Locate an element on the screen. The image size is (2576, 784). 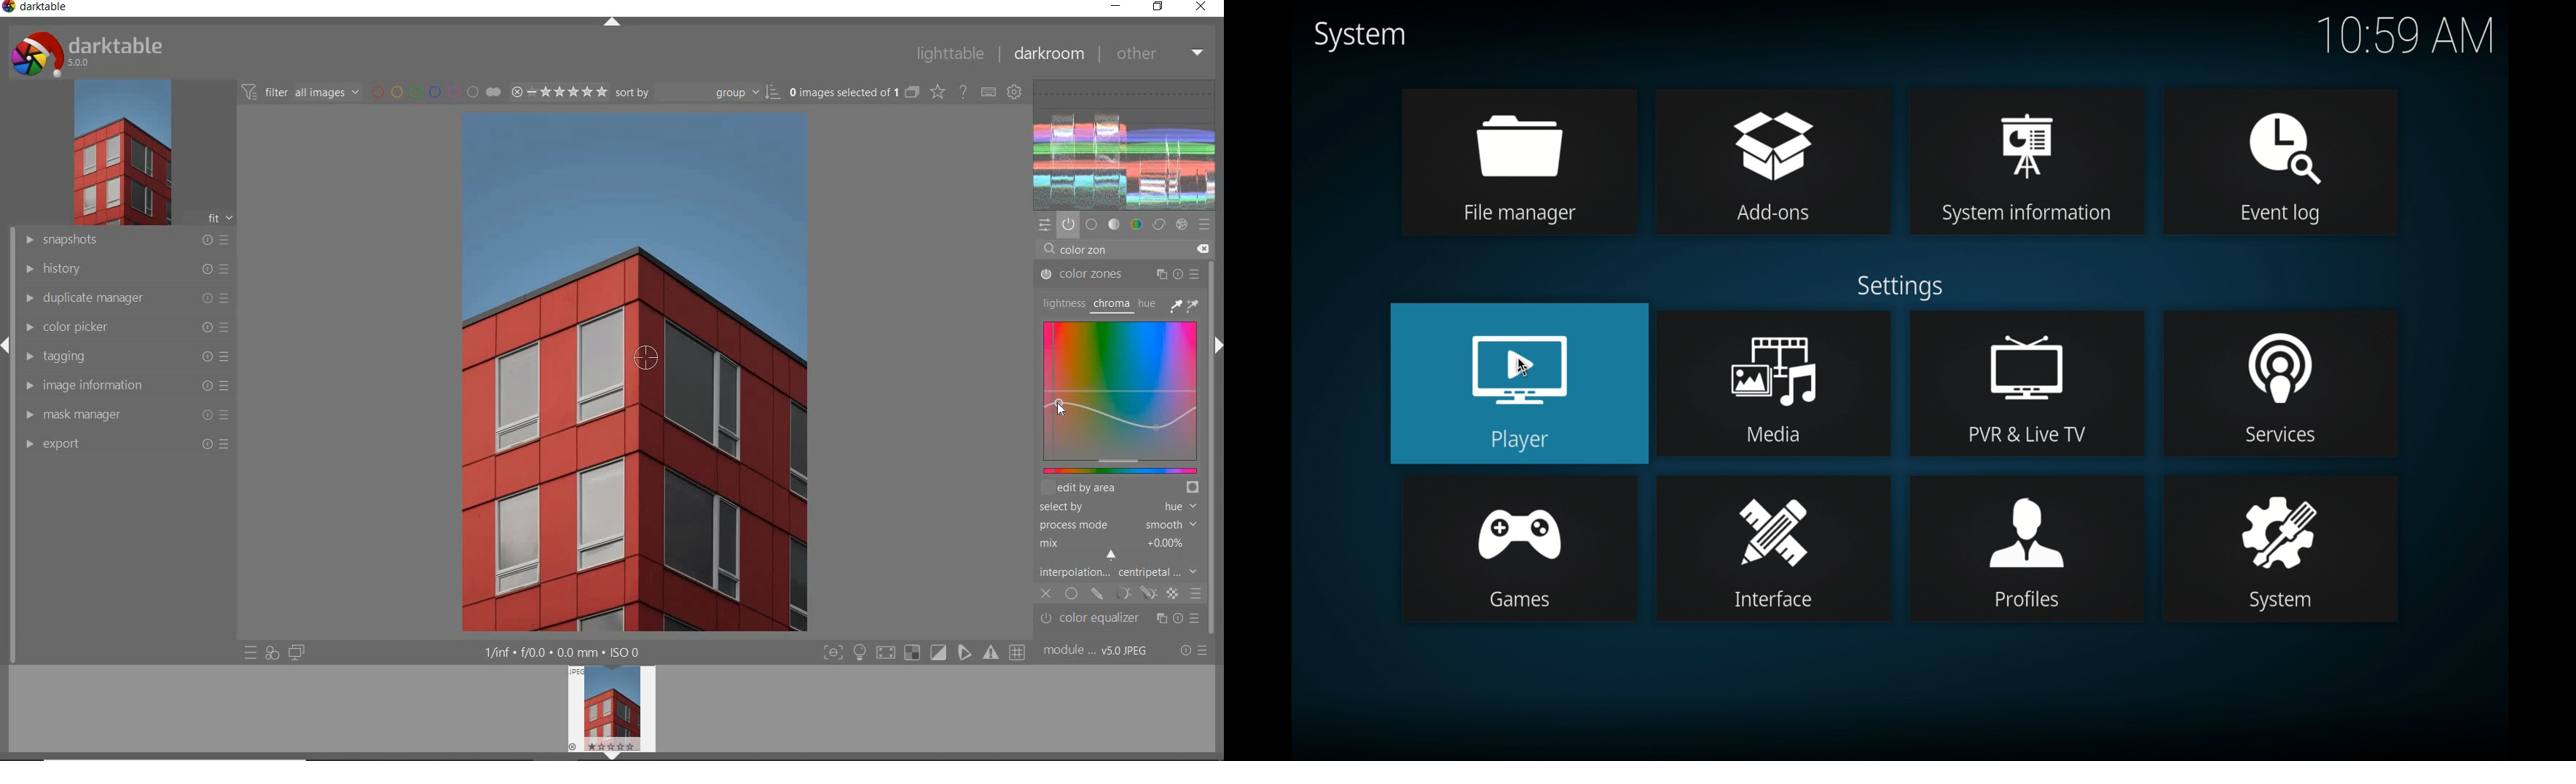
CURSOR POSITION is located at coordinates (1061, 409).